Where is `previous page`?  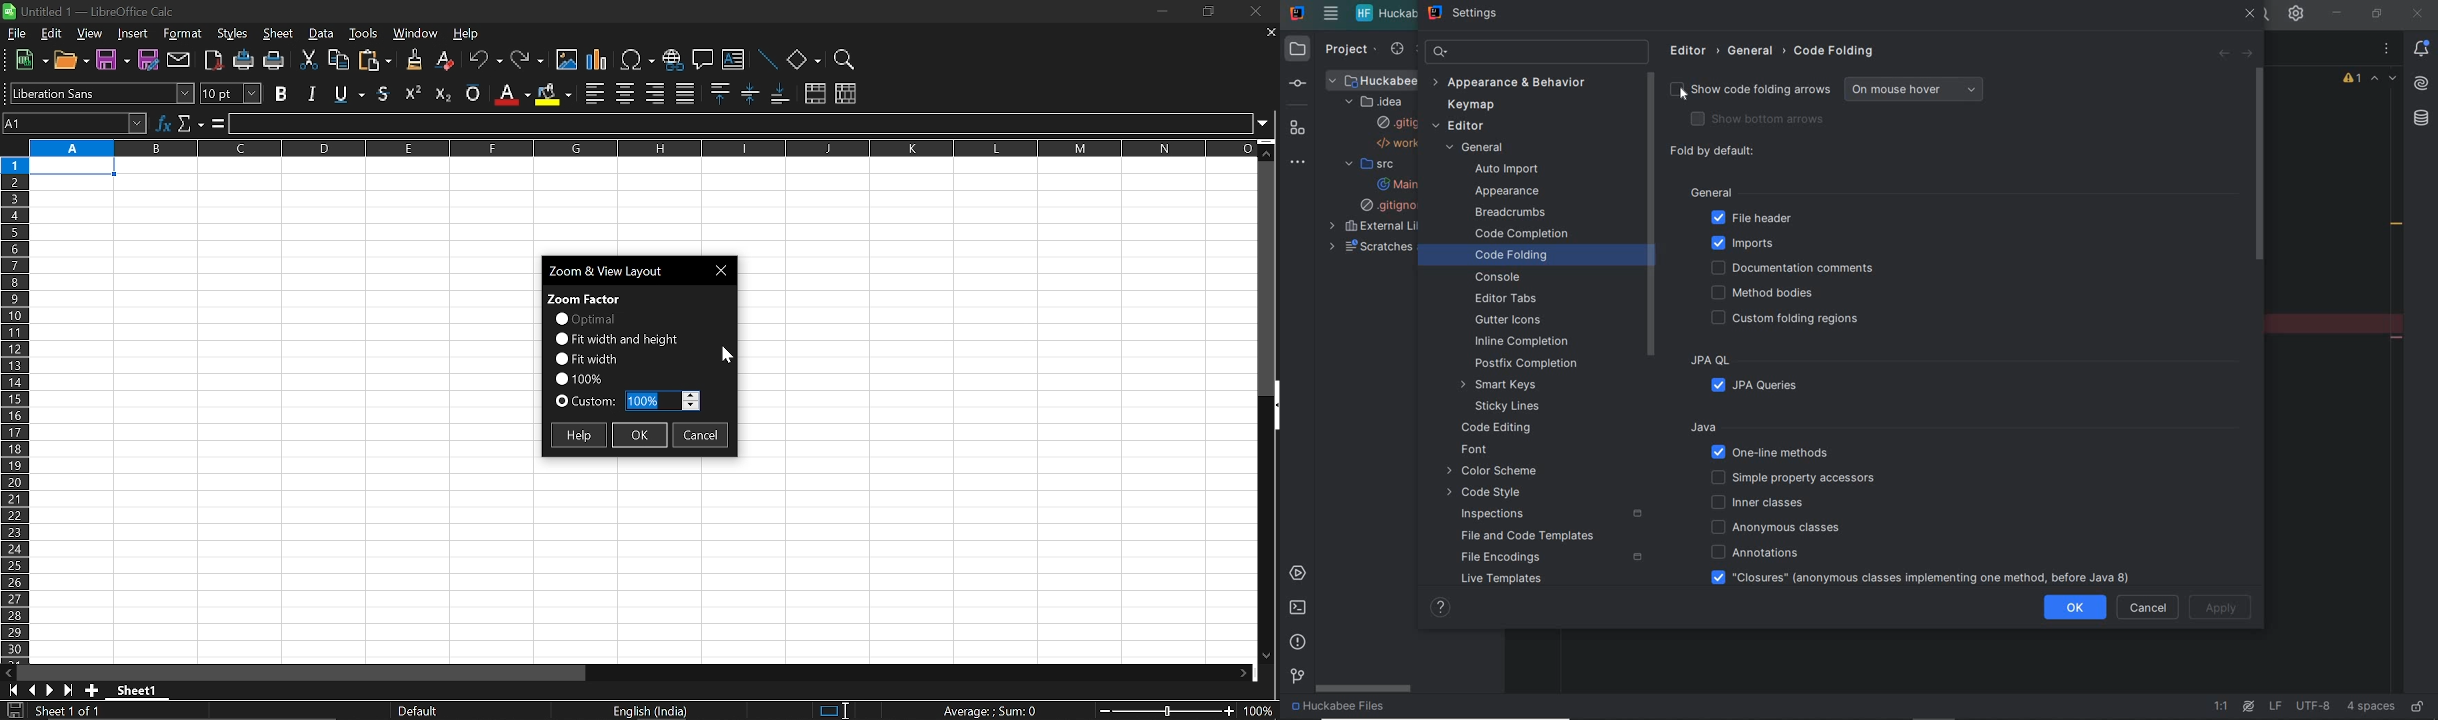 previous page is located at coordinates (32, 690).